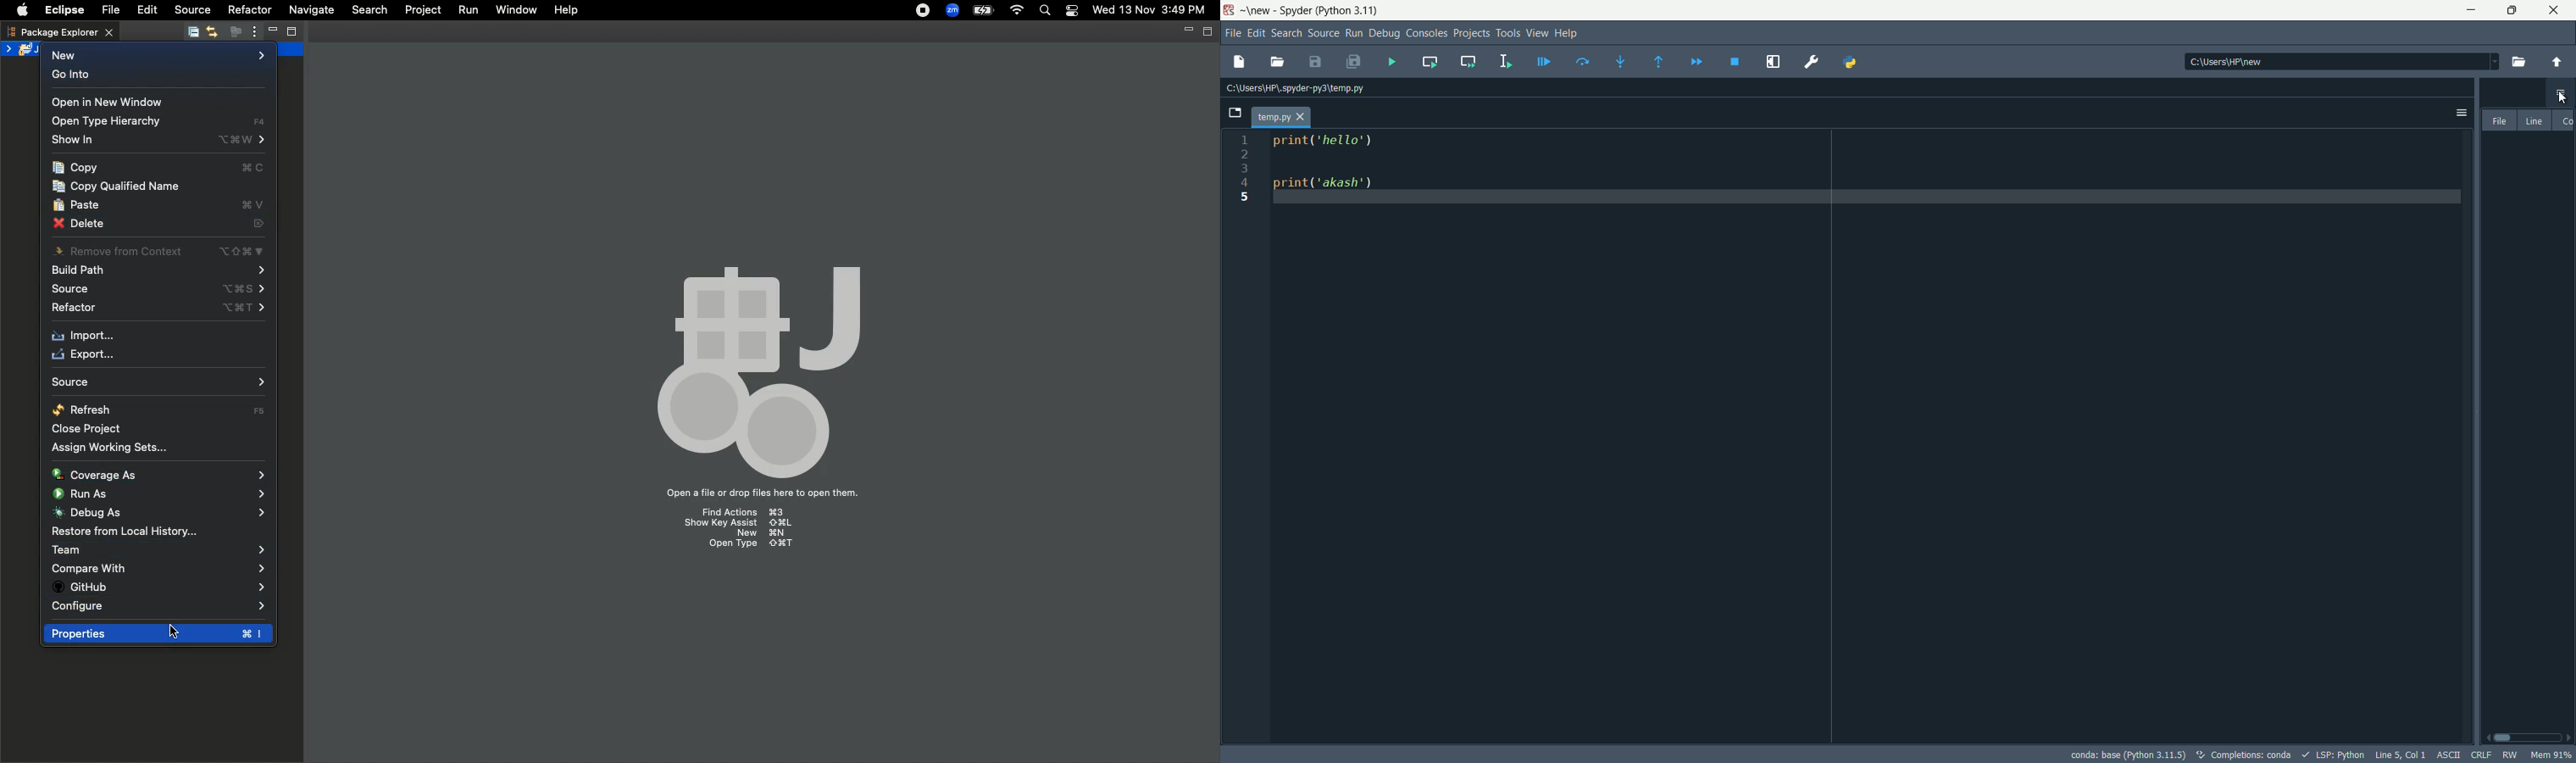  I want to click on minimize app, so click(2470, 11).